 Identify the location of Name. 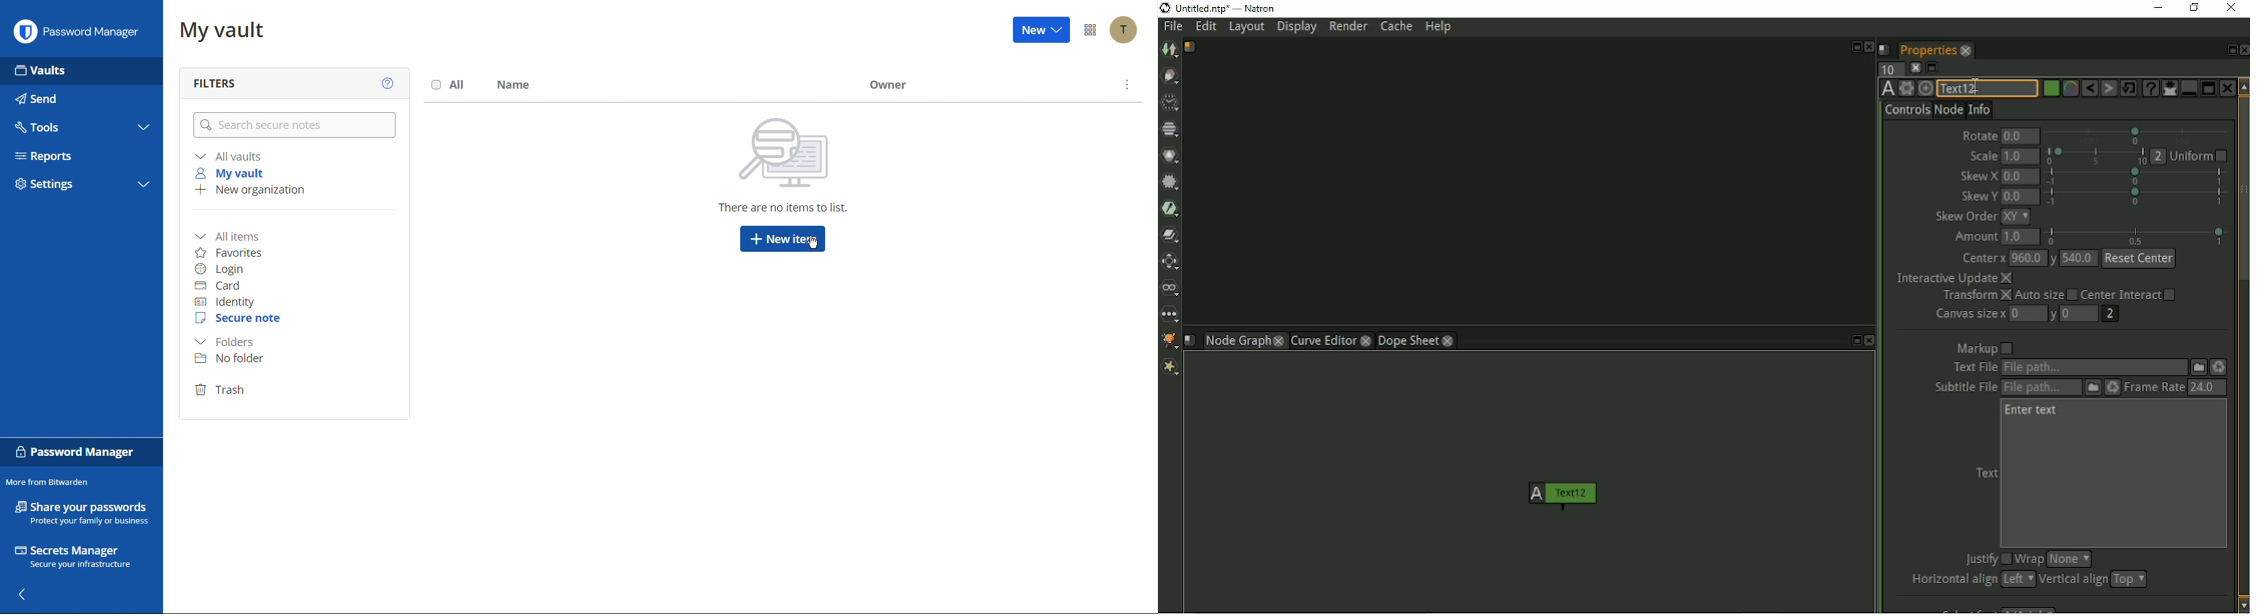
(520, 85).